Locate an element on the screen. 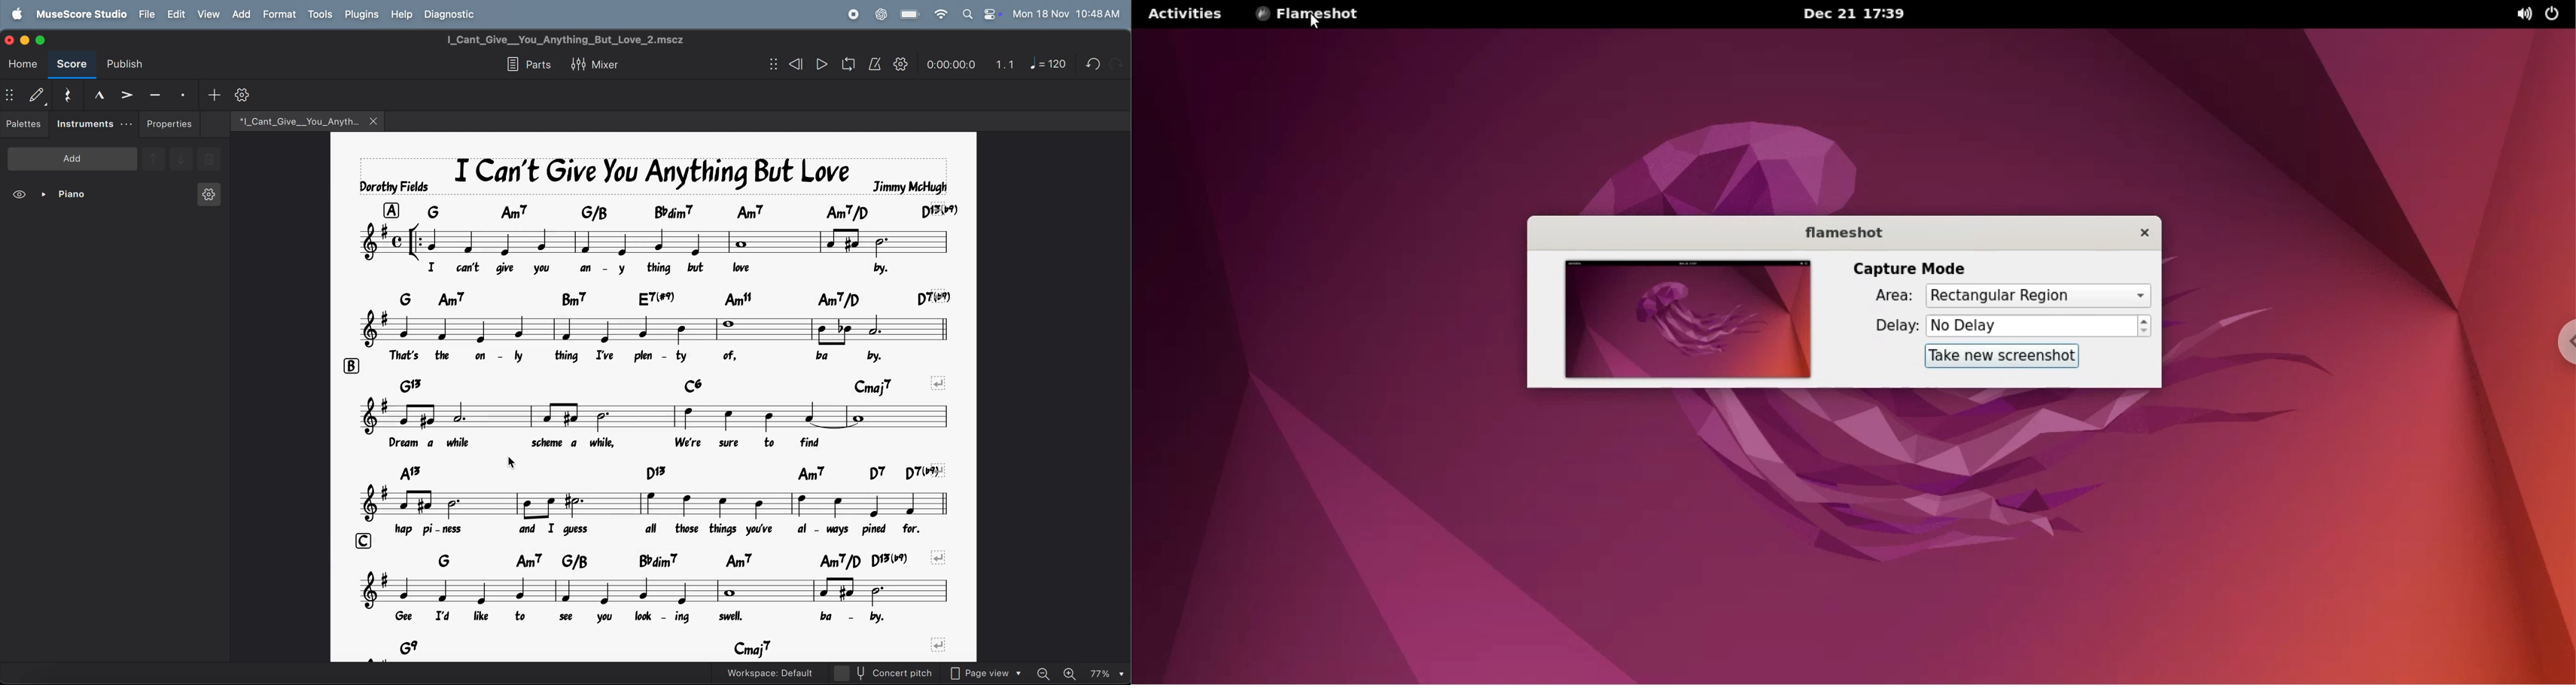 This screenshot has width=2576, height=700. add is located at coordinates (214, 94).